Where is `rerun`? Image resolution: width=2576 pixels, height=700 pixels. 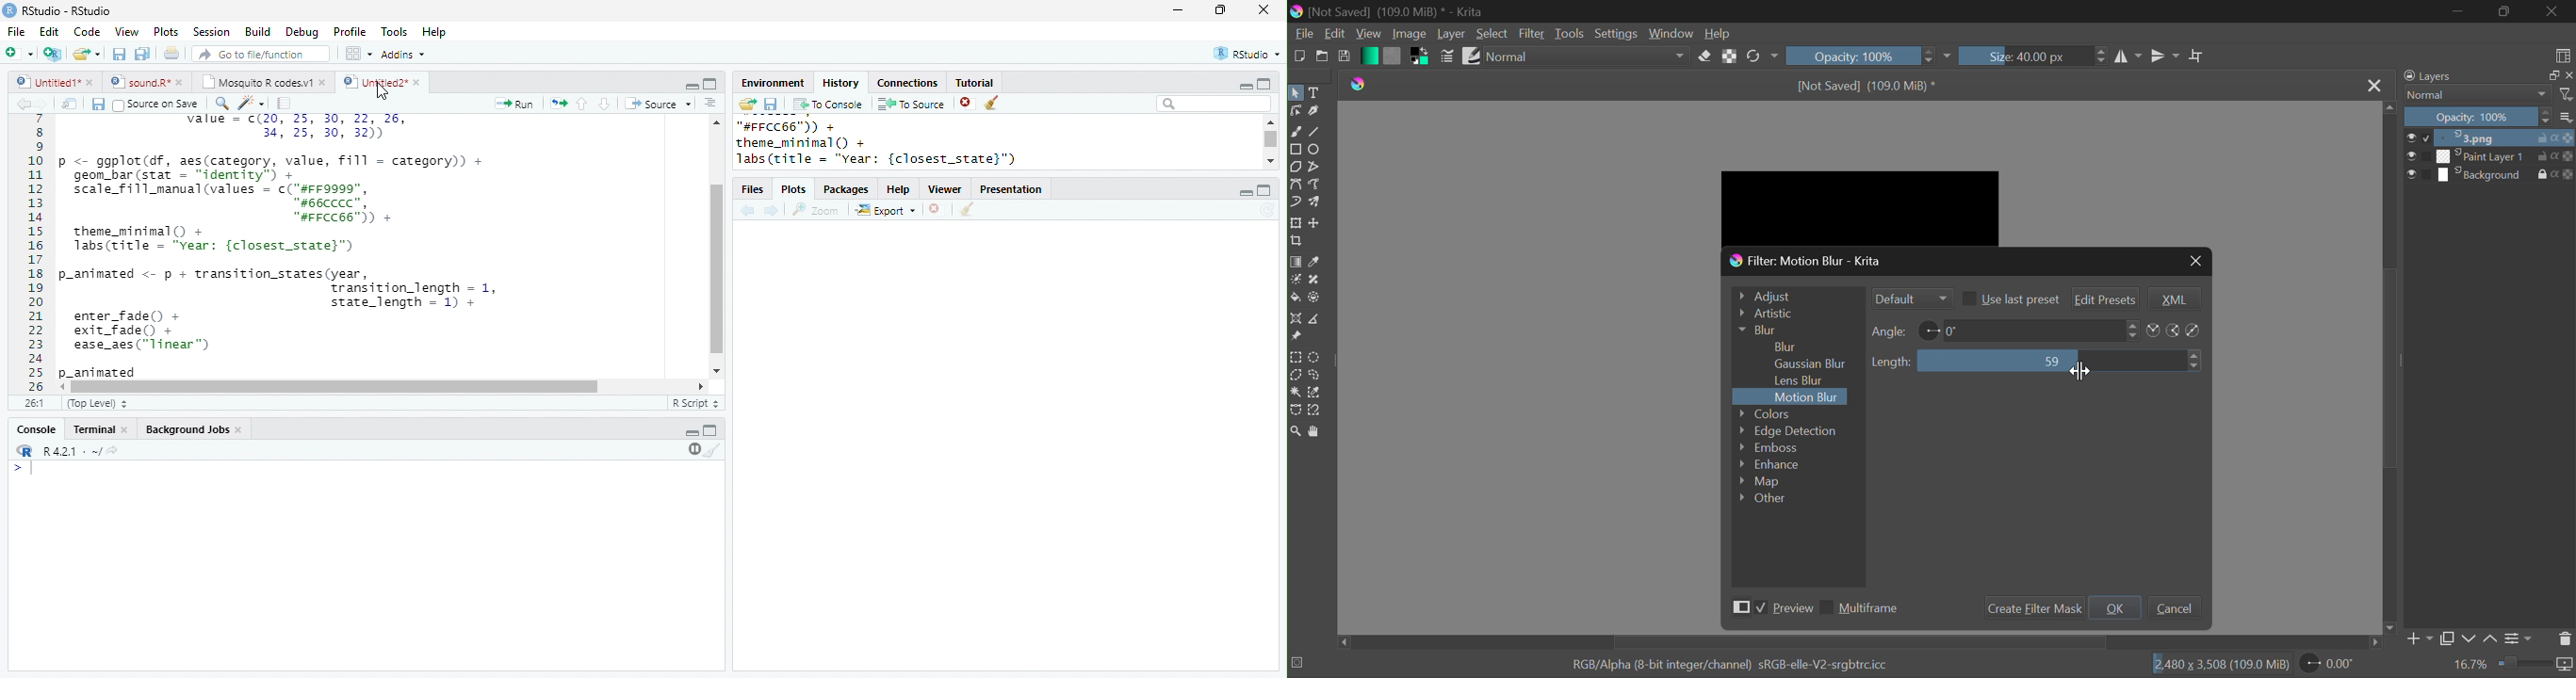 rerun is located at coordinates (560, 103).